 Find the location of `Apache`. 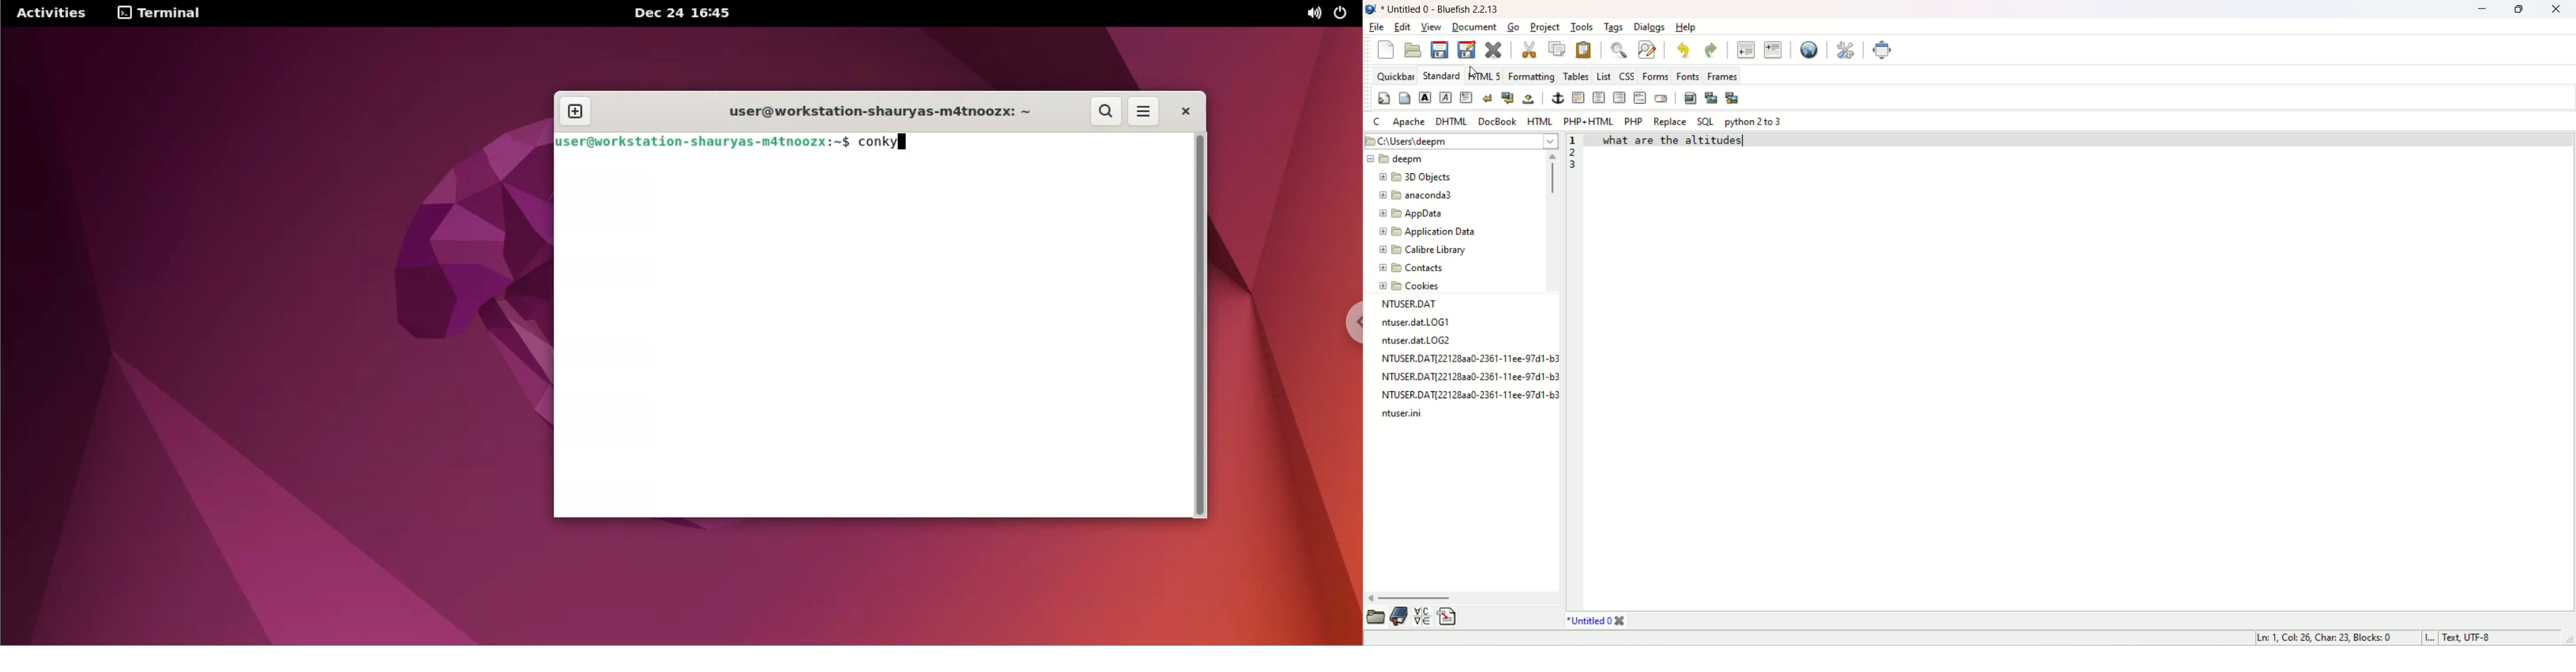

Apache is located at coordinates (1408, 122).